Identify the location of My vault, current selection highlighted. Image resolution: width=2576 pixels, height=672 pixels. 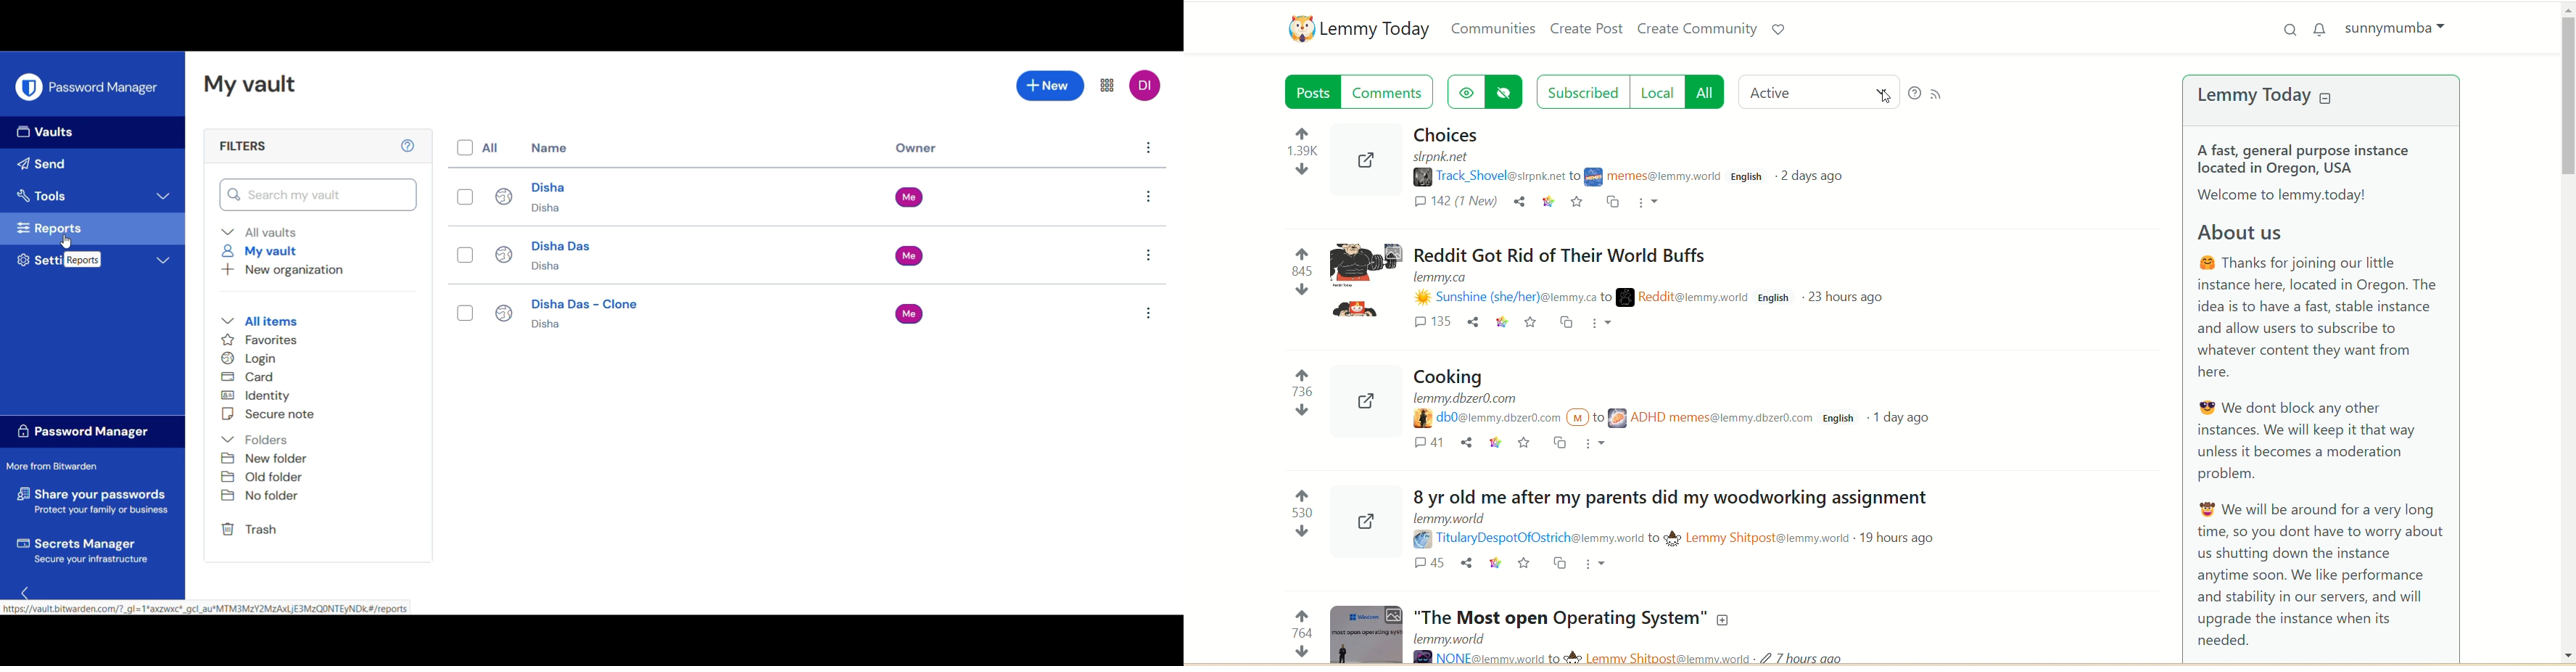
(261, 252).